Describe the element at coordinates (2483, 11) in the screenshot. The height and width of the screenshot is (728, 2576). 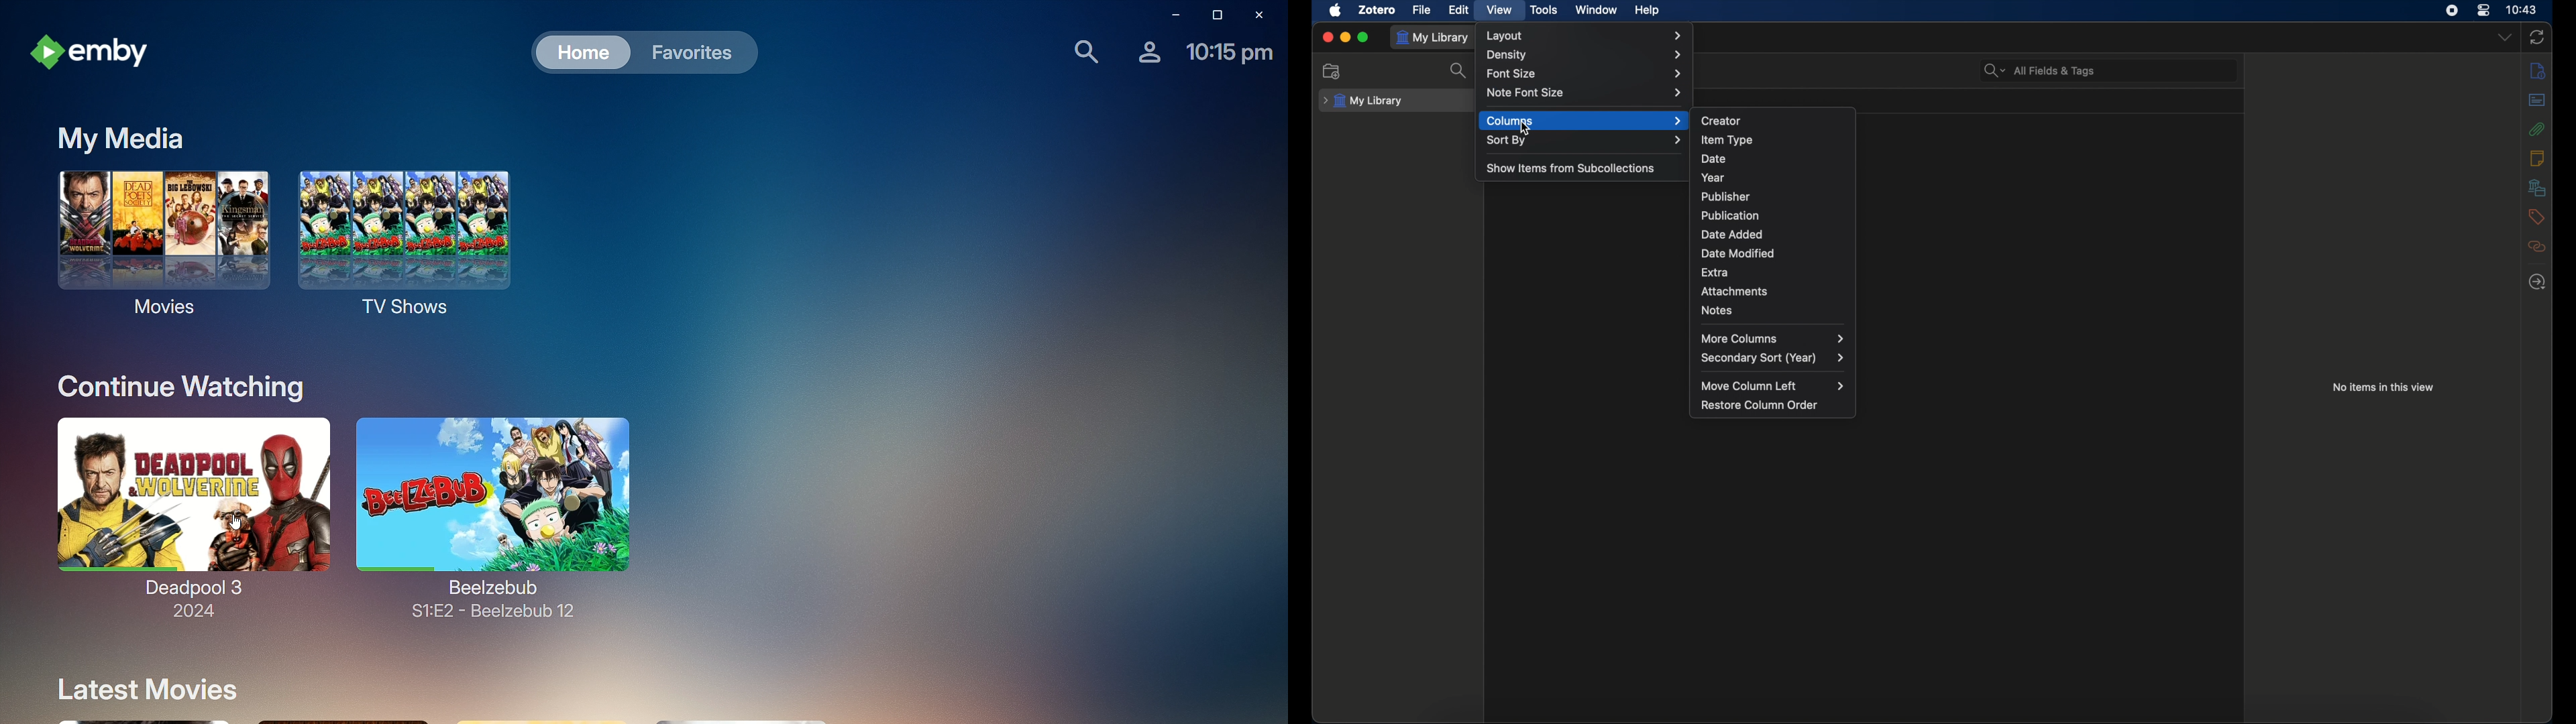
I see `control center` at that location.